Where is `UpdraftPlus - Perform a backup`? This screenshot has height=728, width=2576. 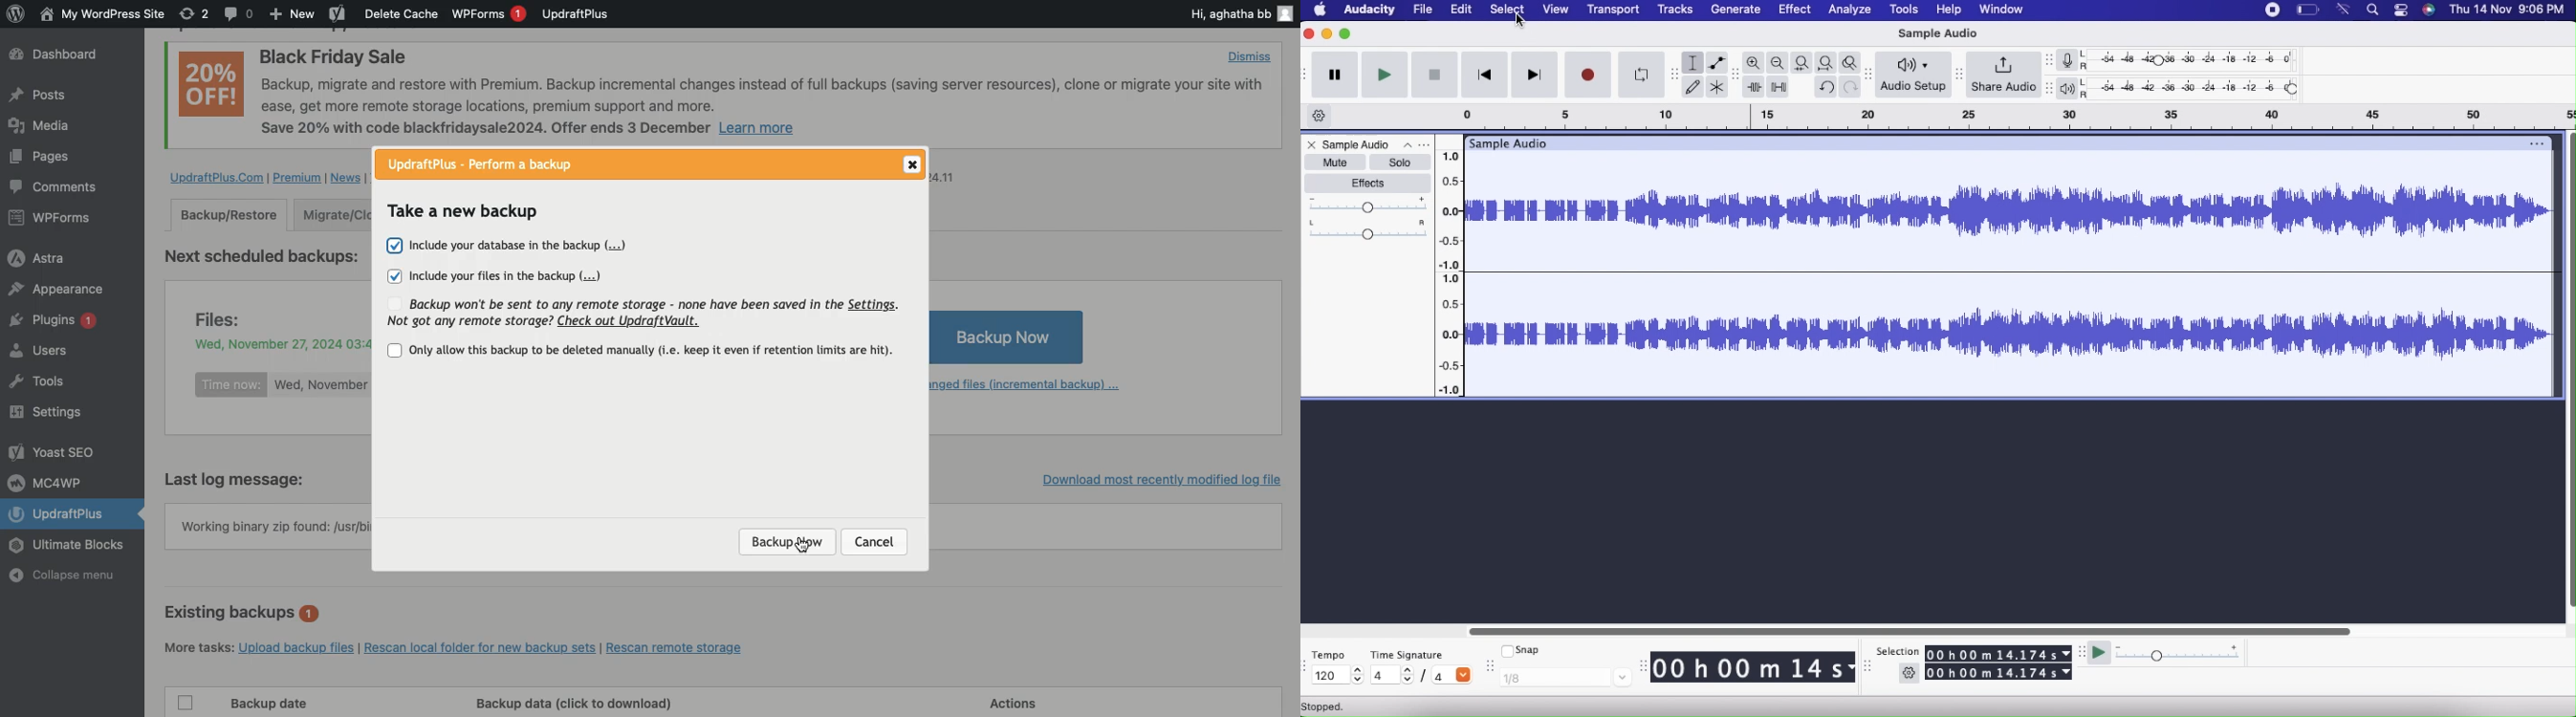 UpdraftPlus - Perform a backup is located at coordinates (499, 164).